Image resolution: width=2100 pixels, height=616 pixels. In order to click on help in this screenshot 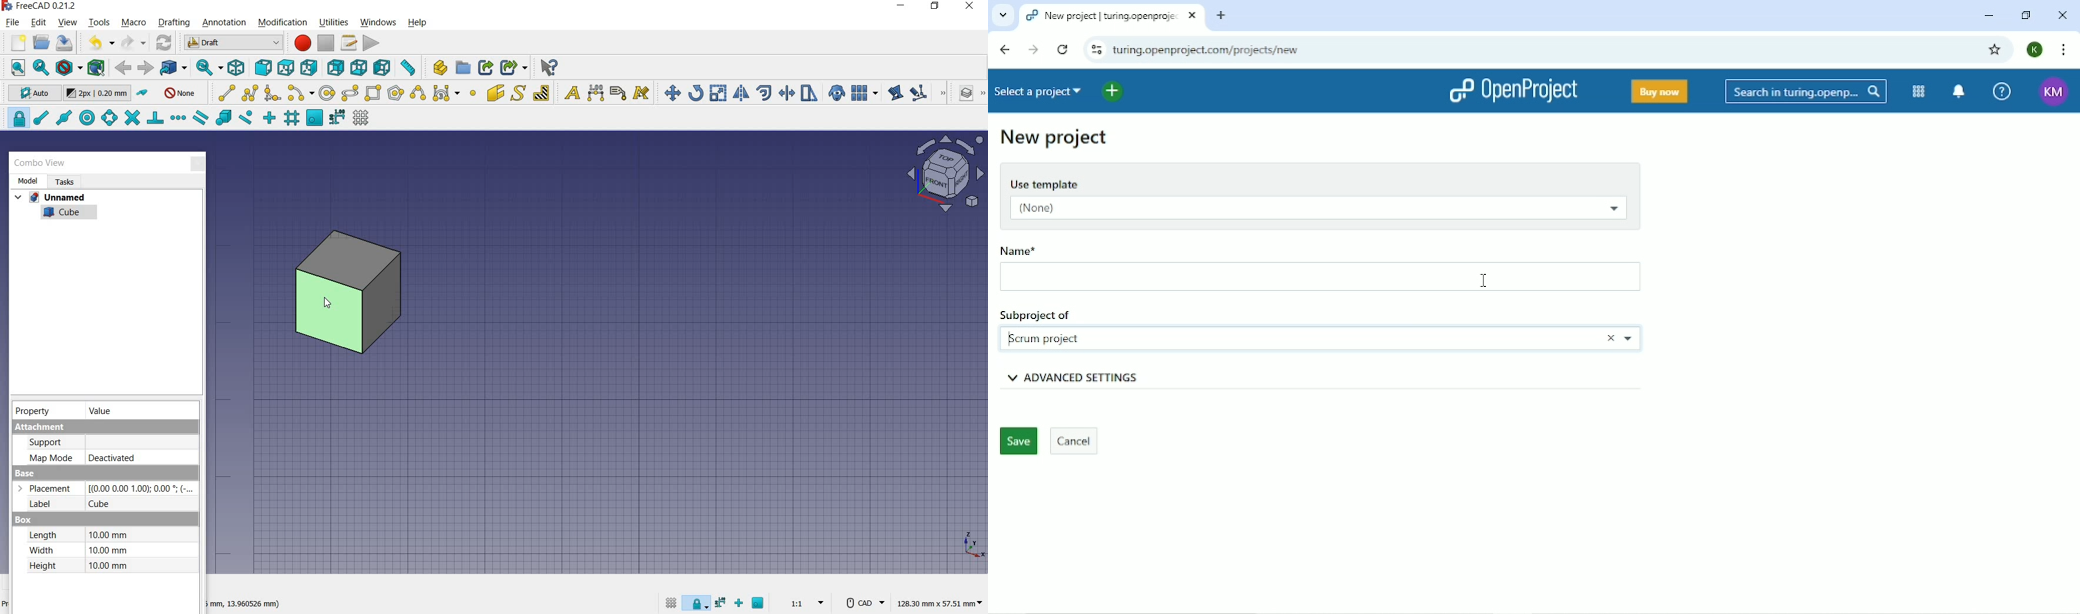, I will do `click(417, 23)`.